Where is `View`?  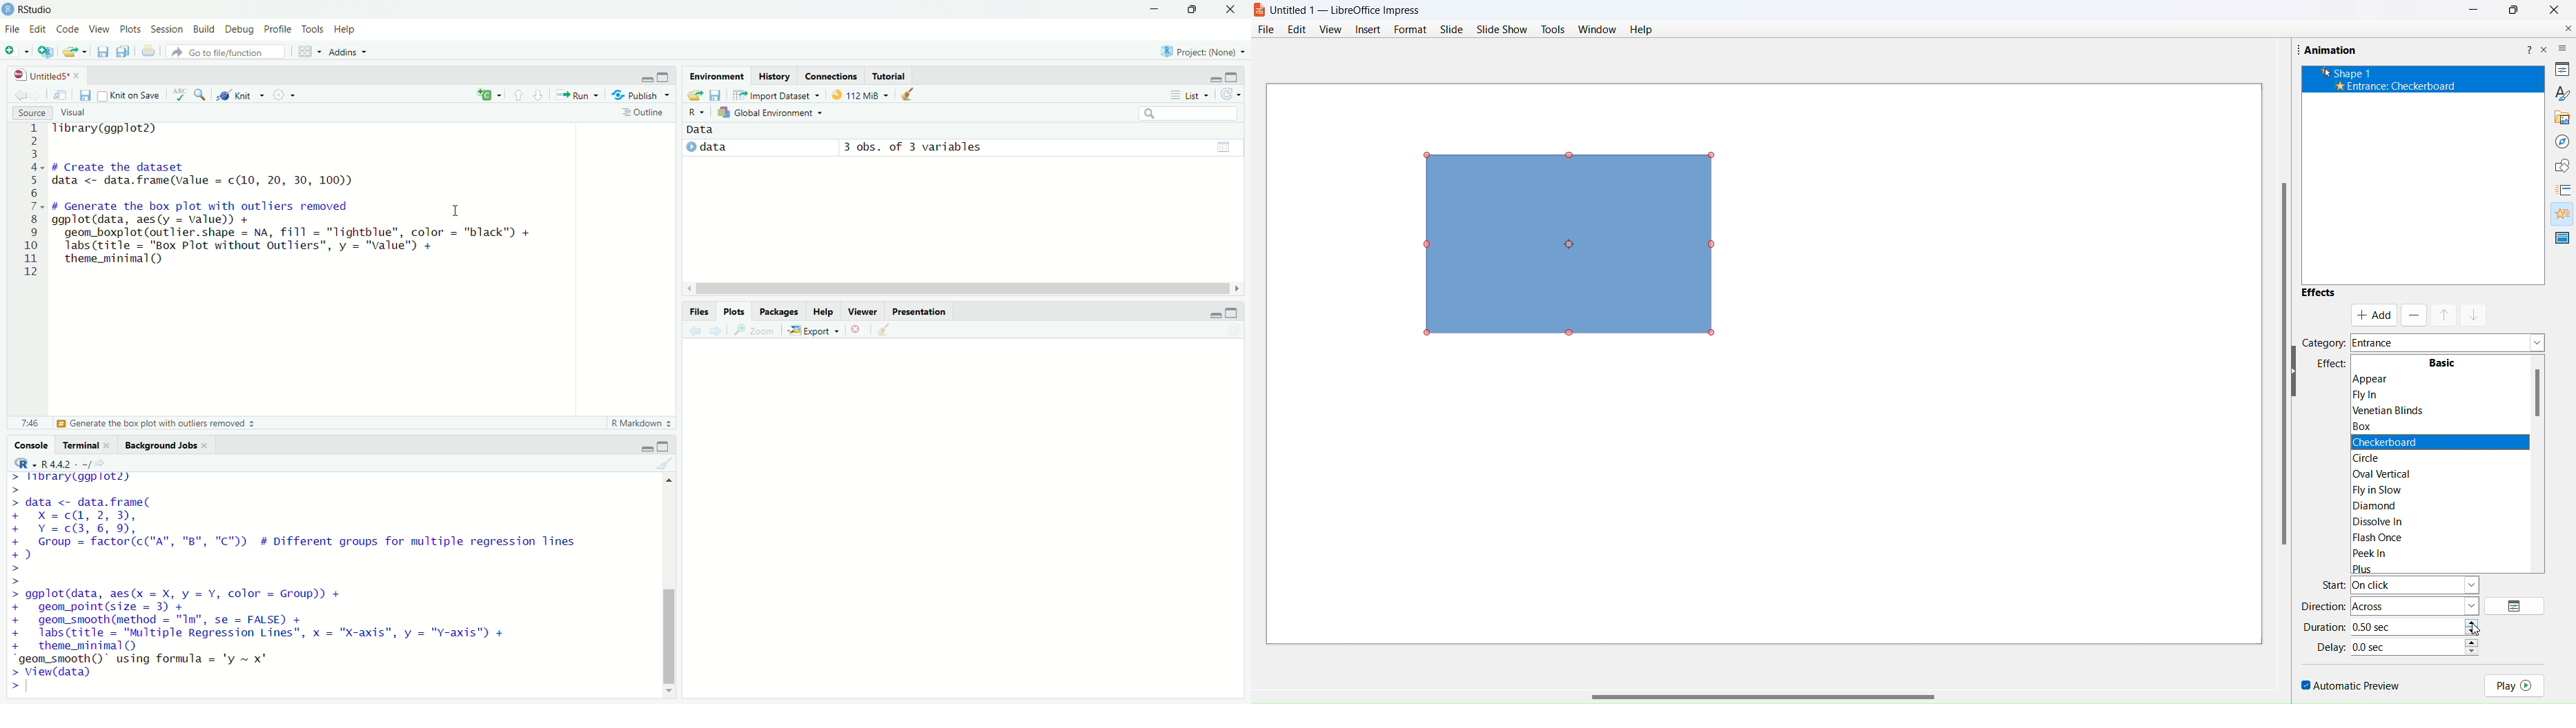 View is located at coordinates (98, 30).